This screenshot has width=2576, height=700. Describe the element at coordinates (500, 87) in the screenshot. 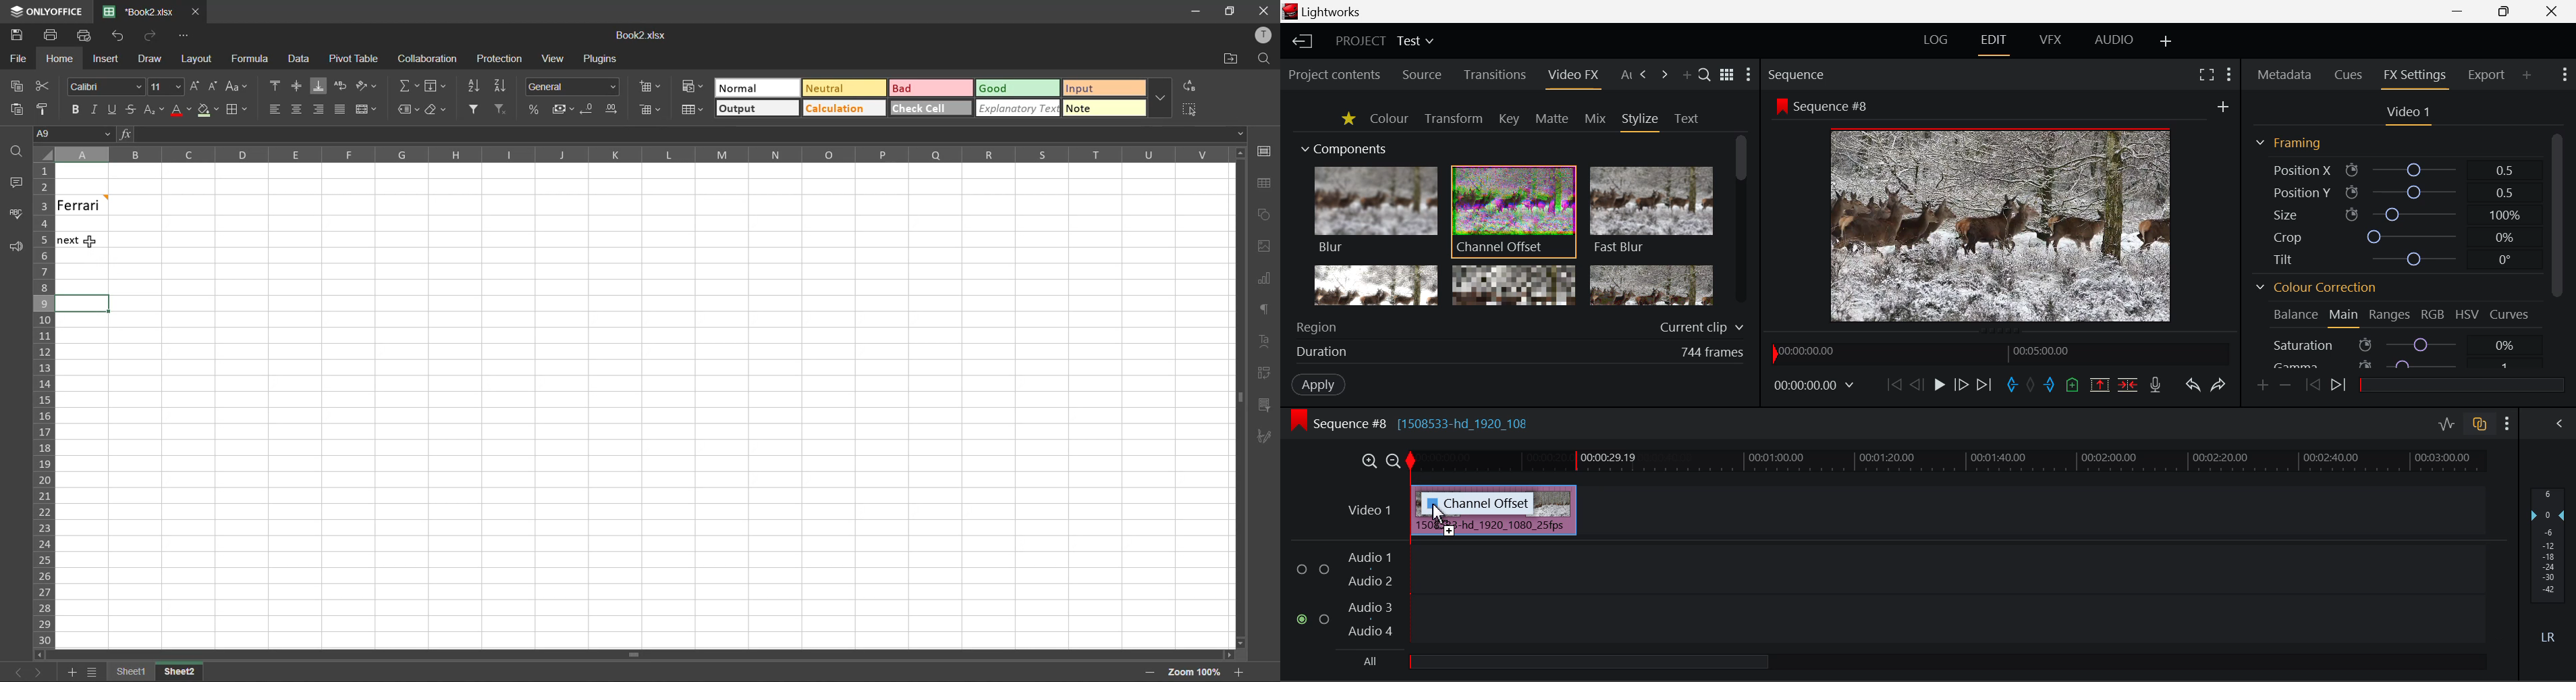

I see `sort descending` at that location.